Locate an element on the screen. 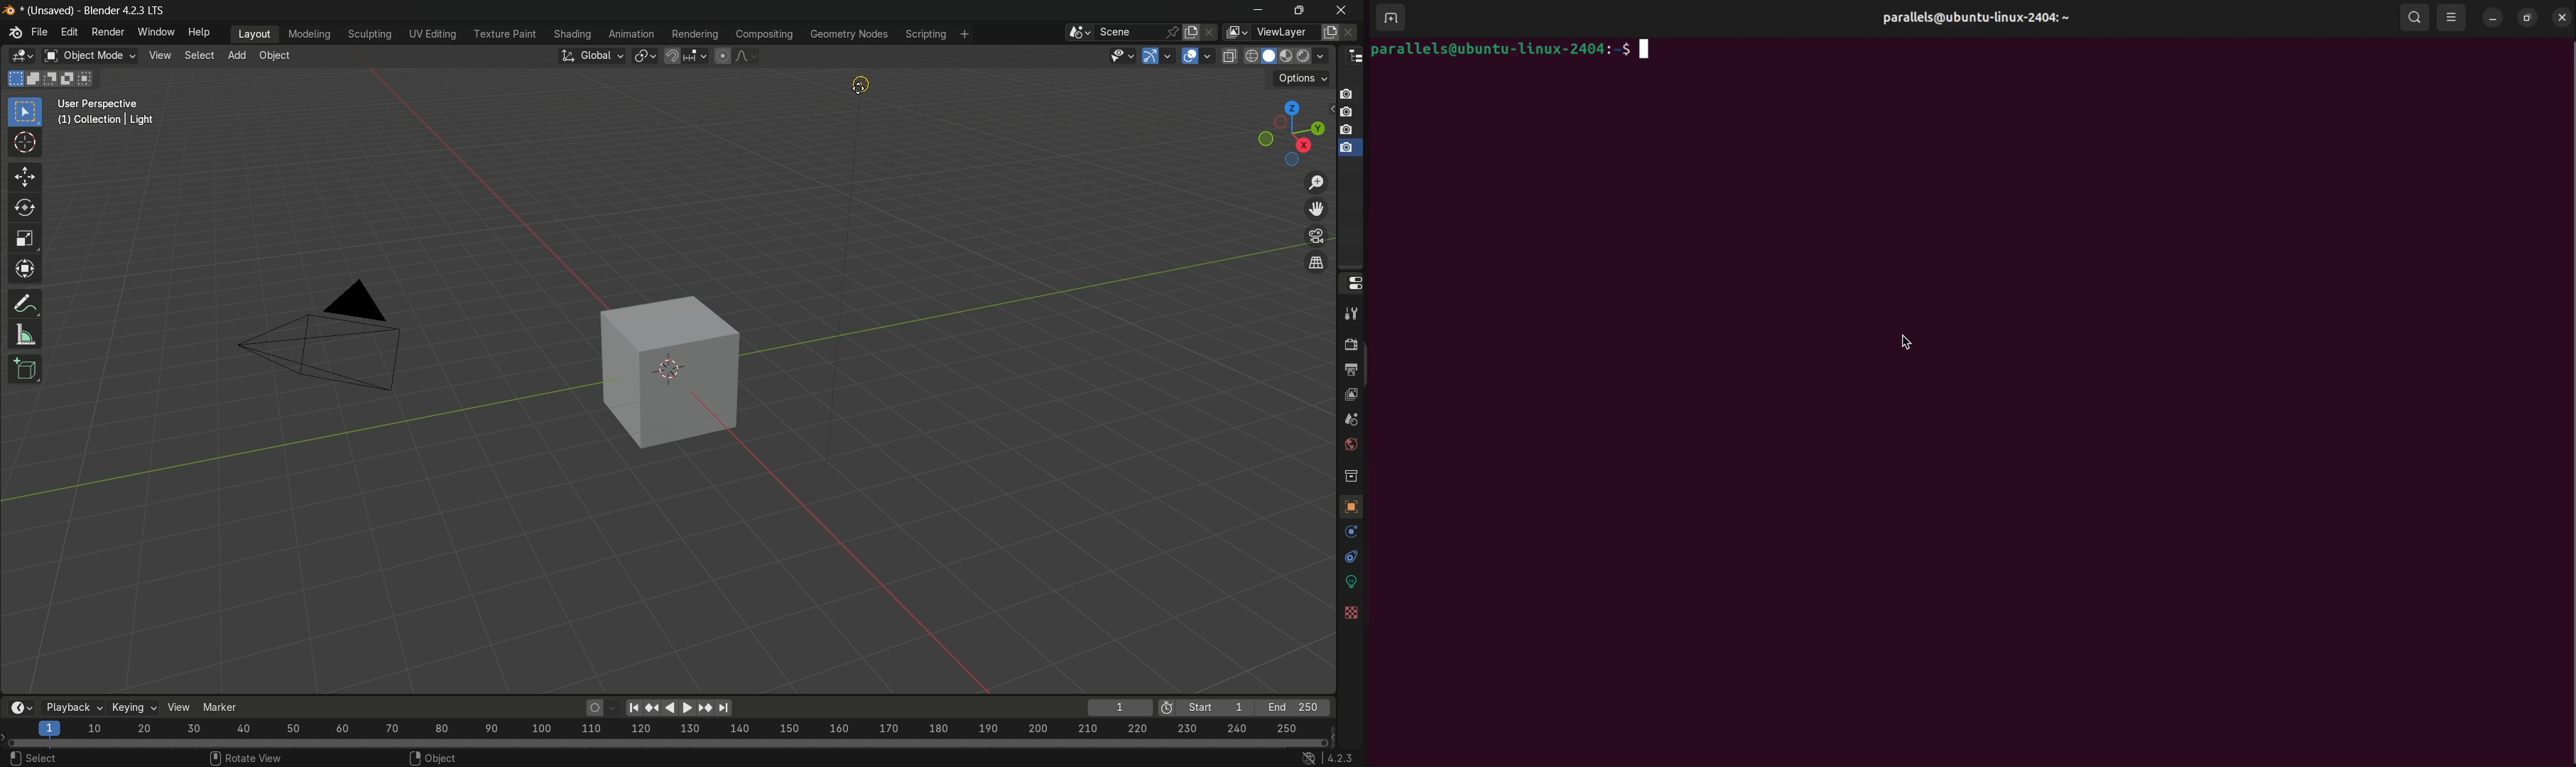 This screenshot has width=2576, height=784. playback is located at coordinates (71, 707).